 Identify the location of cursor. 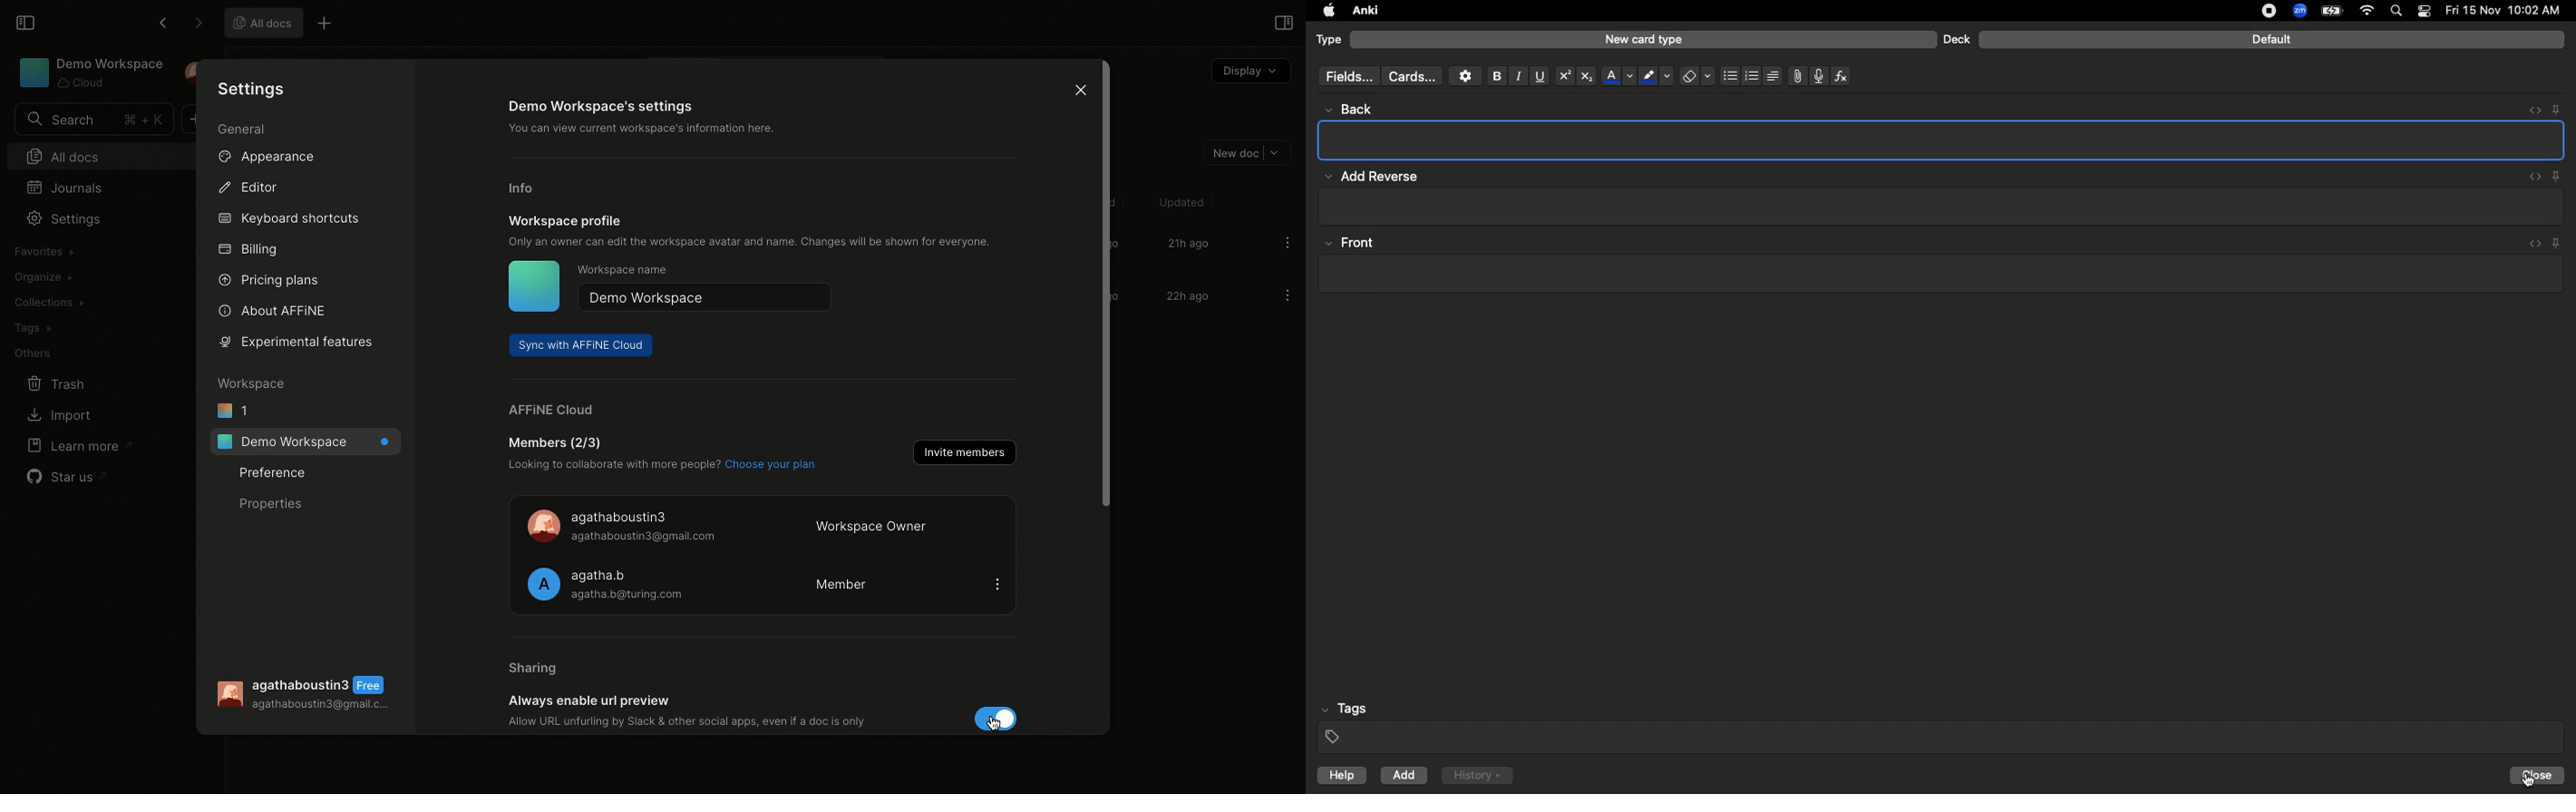
(2529, 778).